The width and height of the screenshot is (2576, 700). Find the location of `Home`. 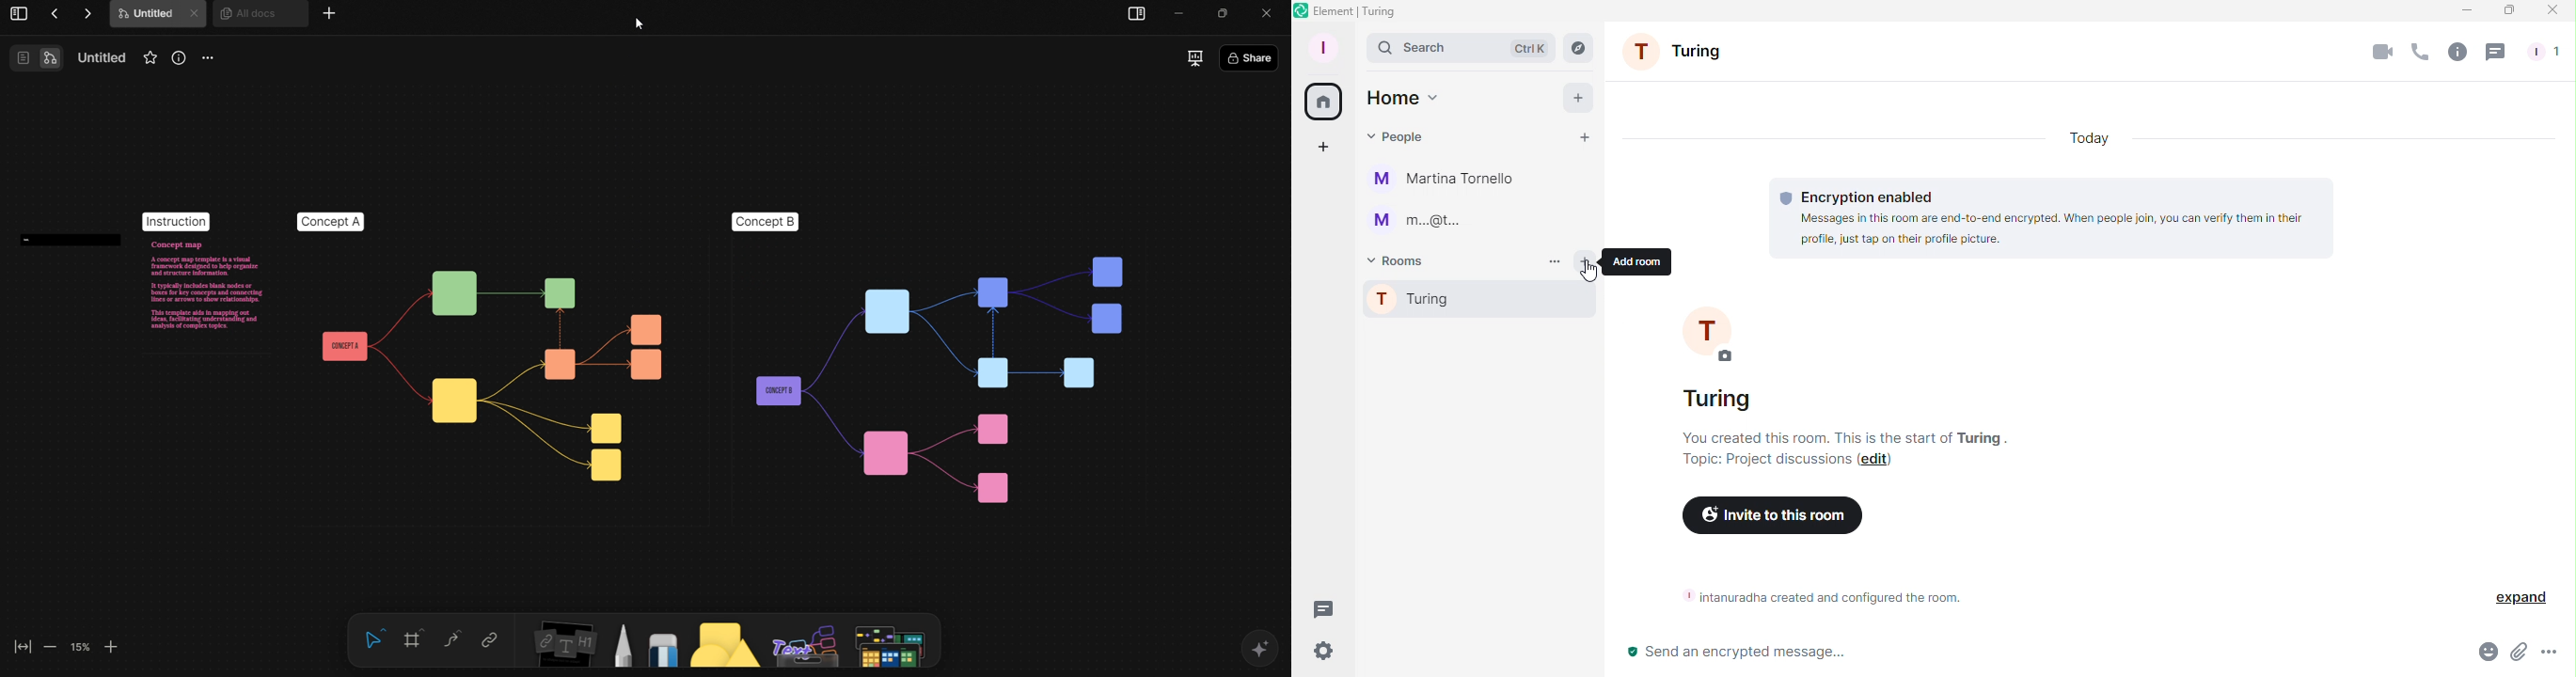

Home is located at coordinates (1320, 99).